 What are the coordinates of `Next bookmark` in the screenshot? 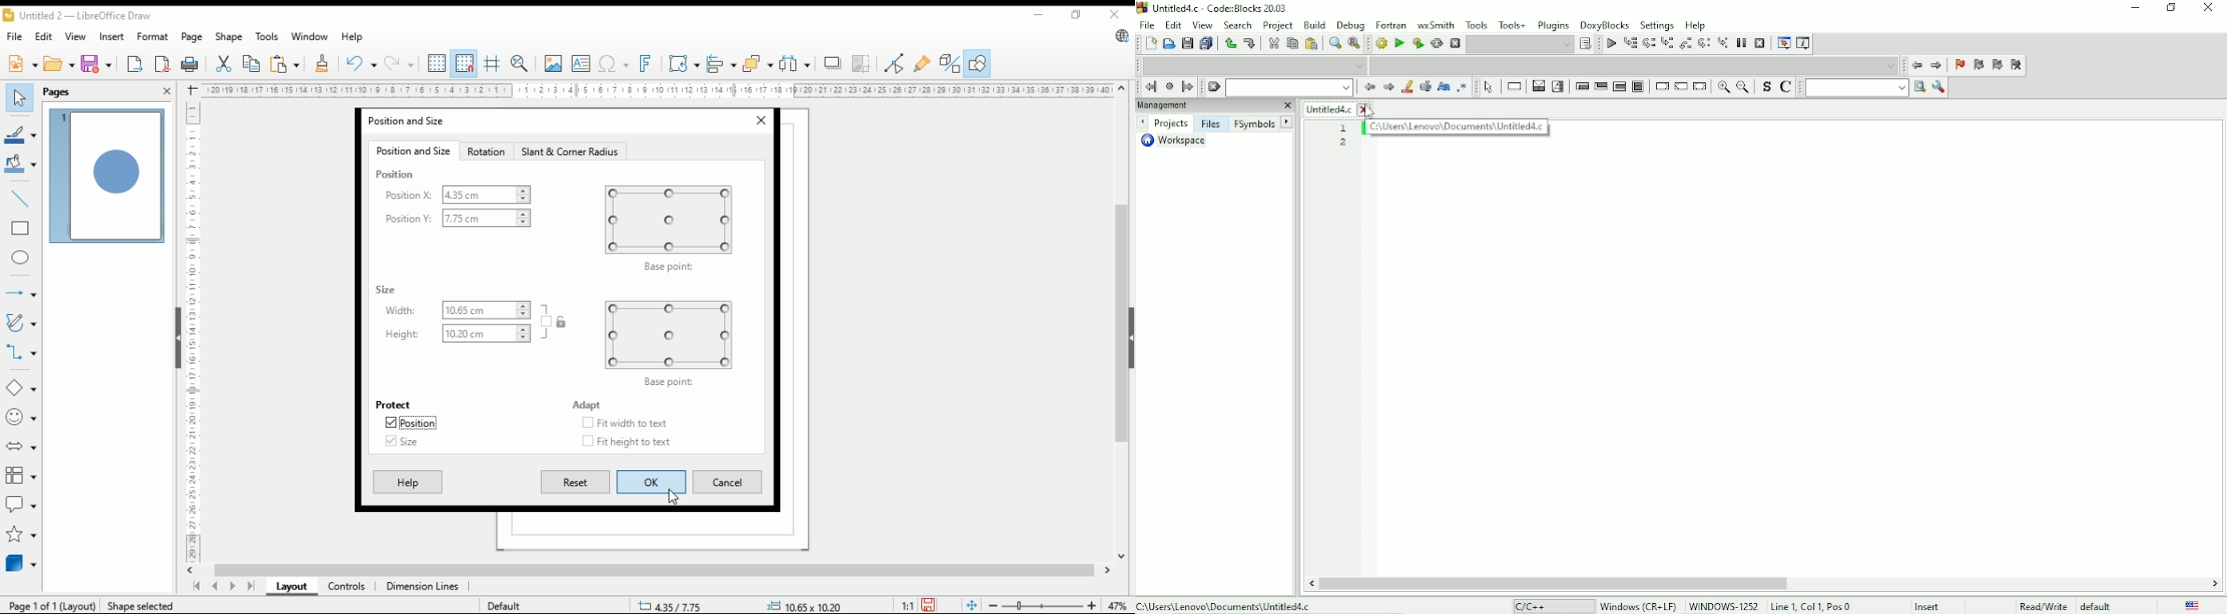 It's located at (1998, 66).